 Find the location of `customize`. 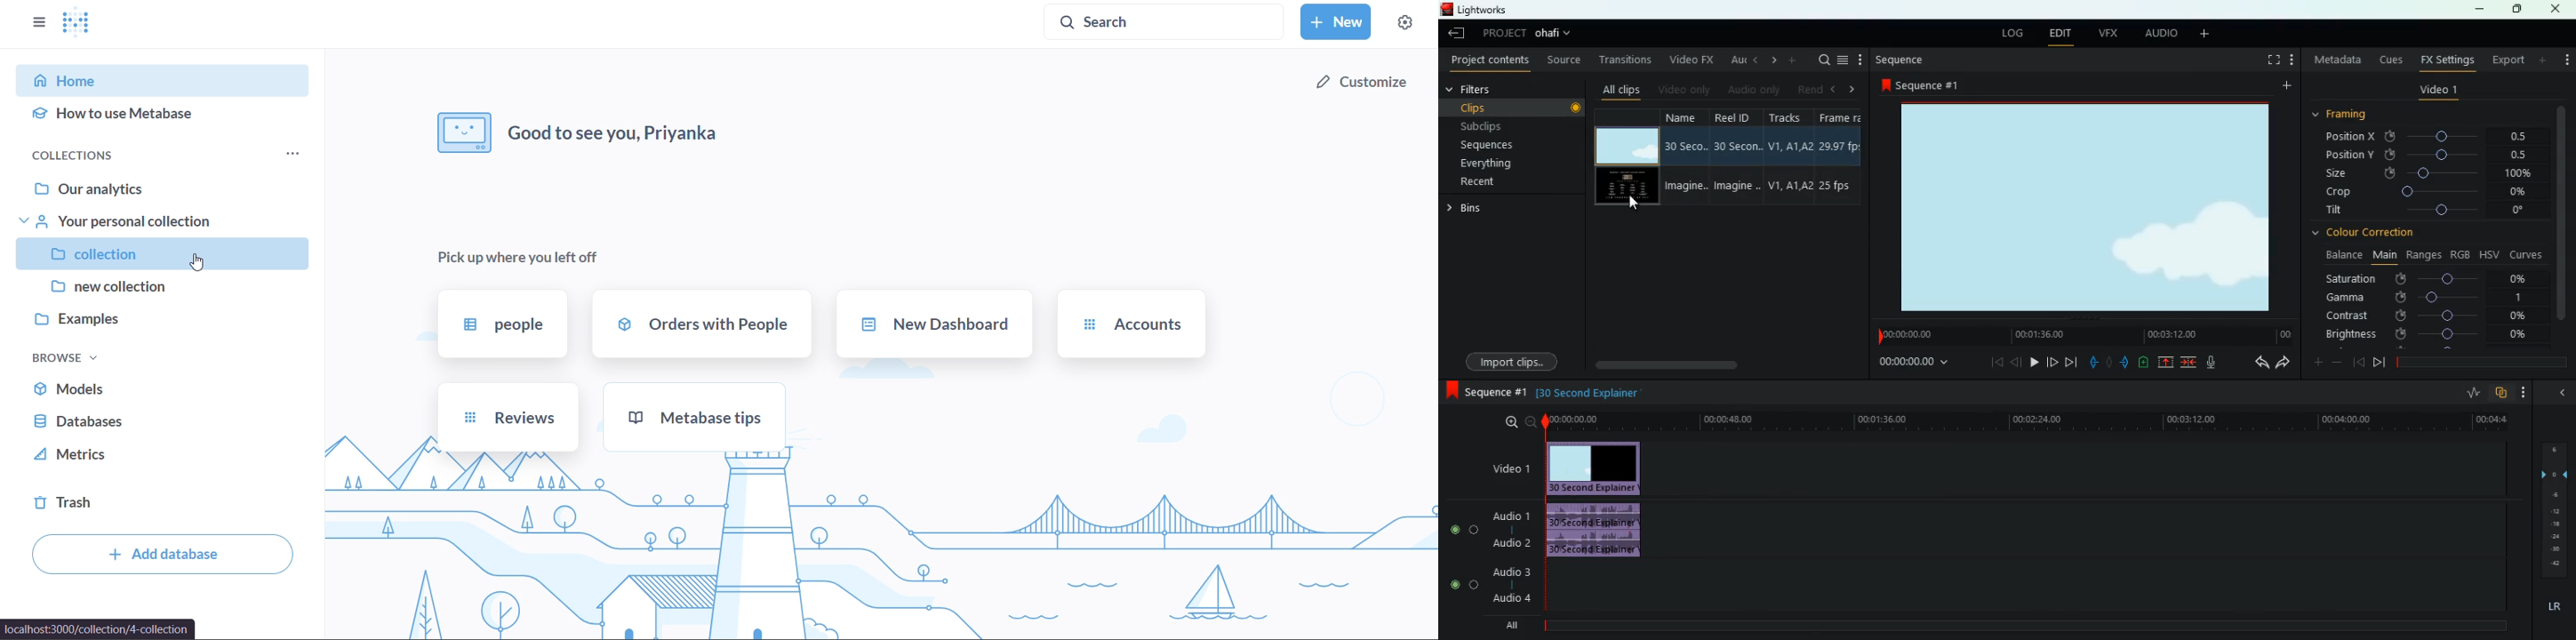

customize is located at coordinates (1367, 79).